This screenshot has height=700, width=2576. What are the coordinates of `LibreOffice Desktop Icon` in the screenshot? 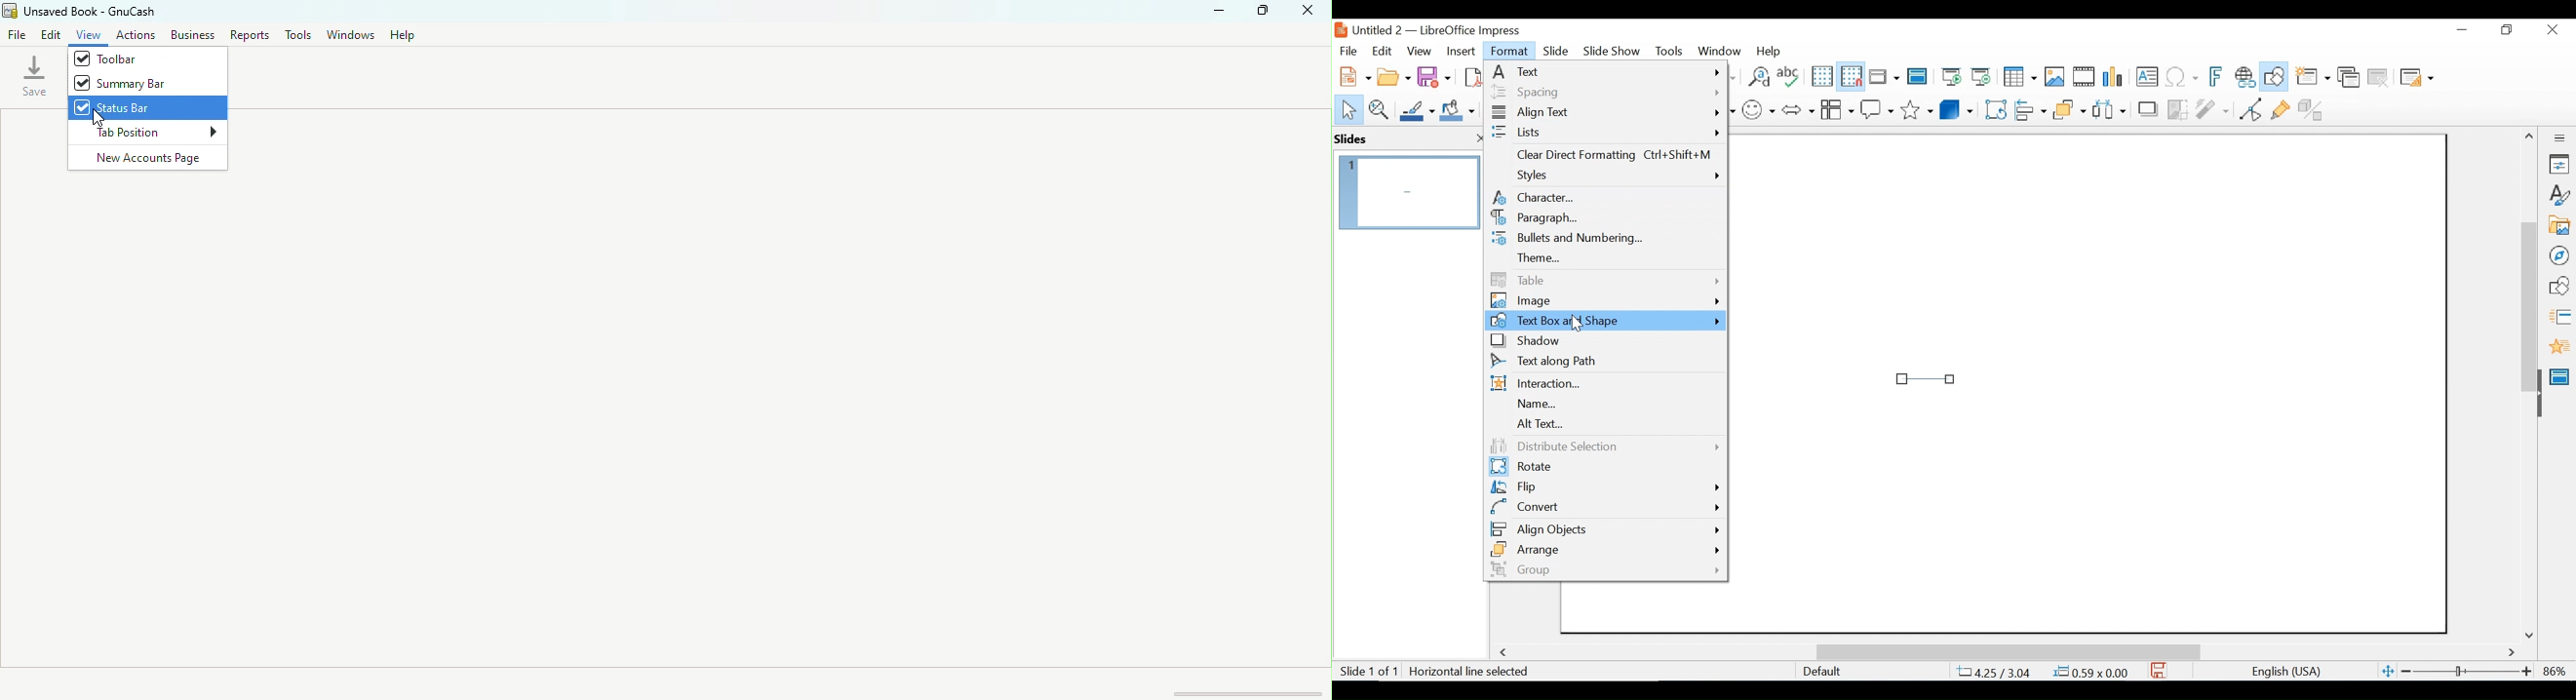 It's located at (1340, 30).